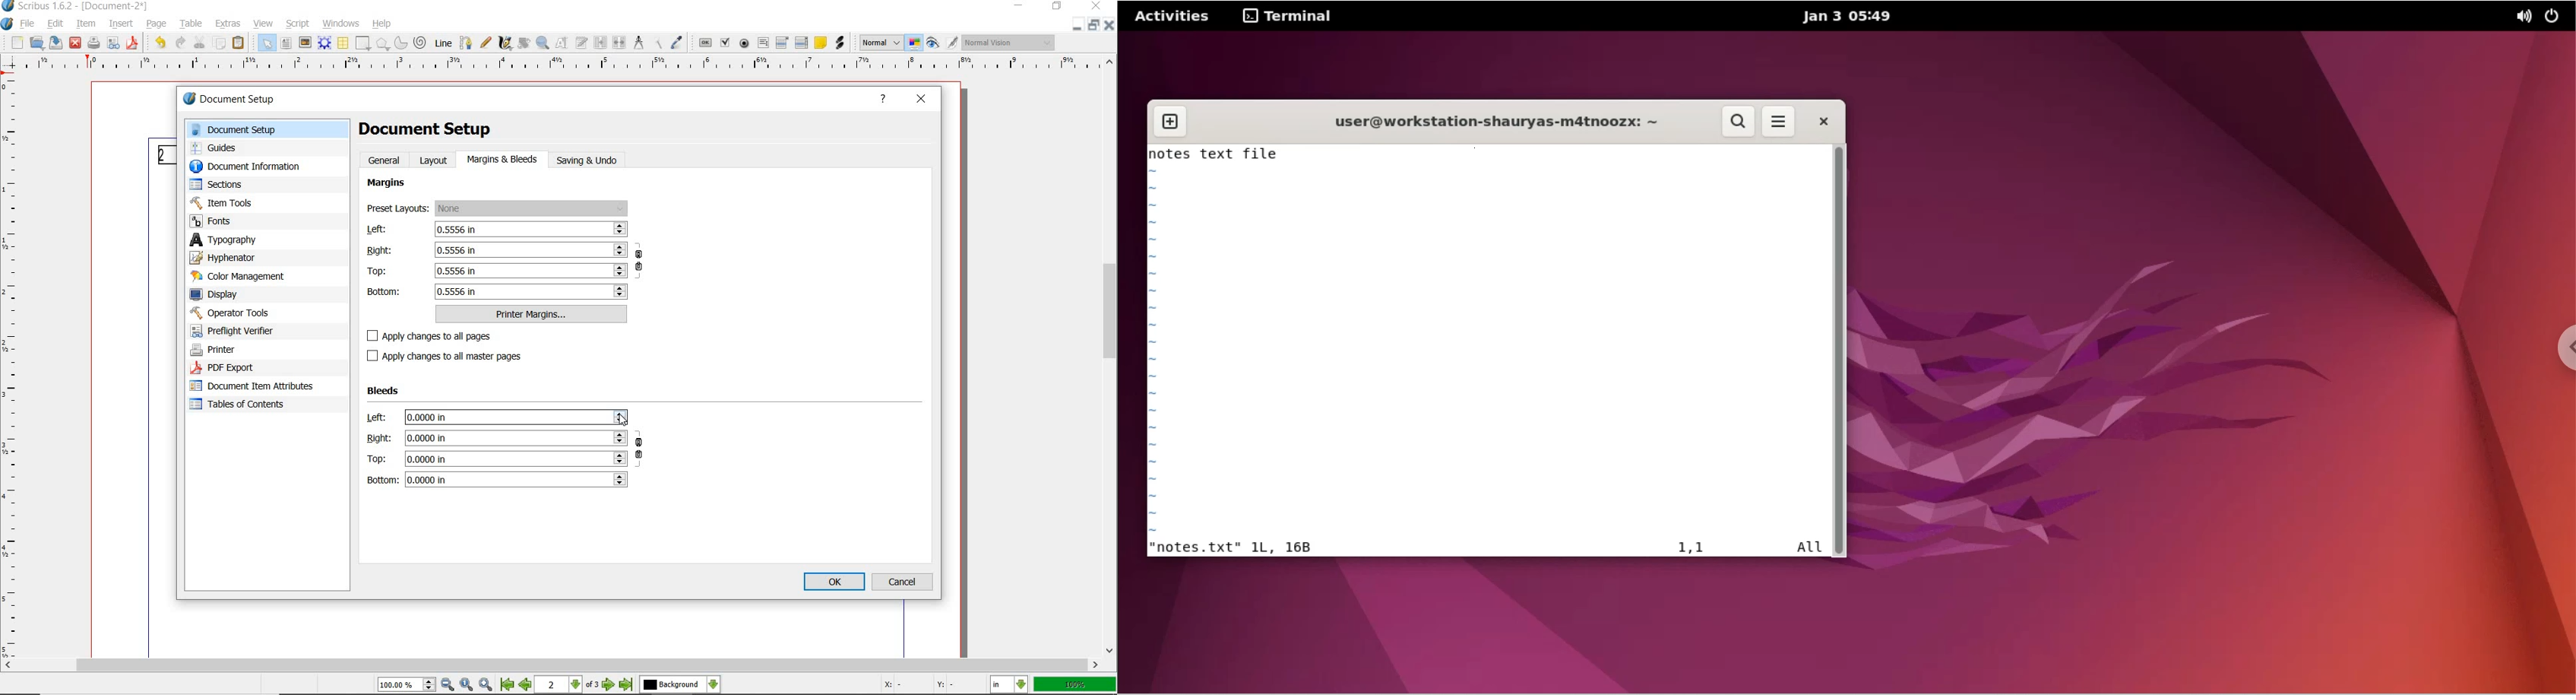 The height and width of the screenshot is (700, 2576). I want to click on display, so click(220, 295).